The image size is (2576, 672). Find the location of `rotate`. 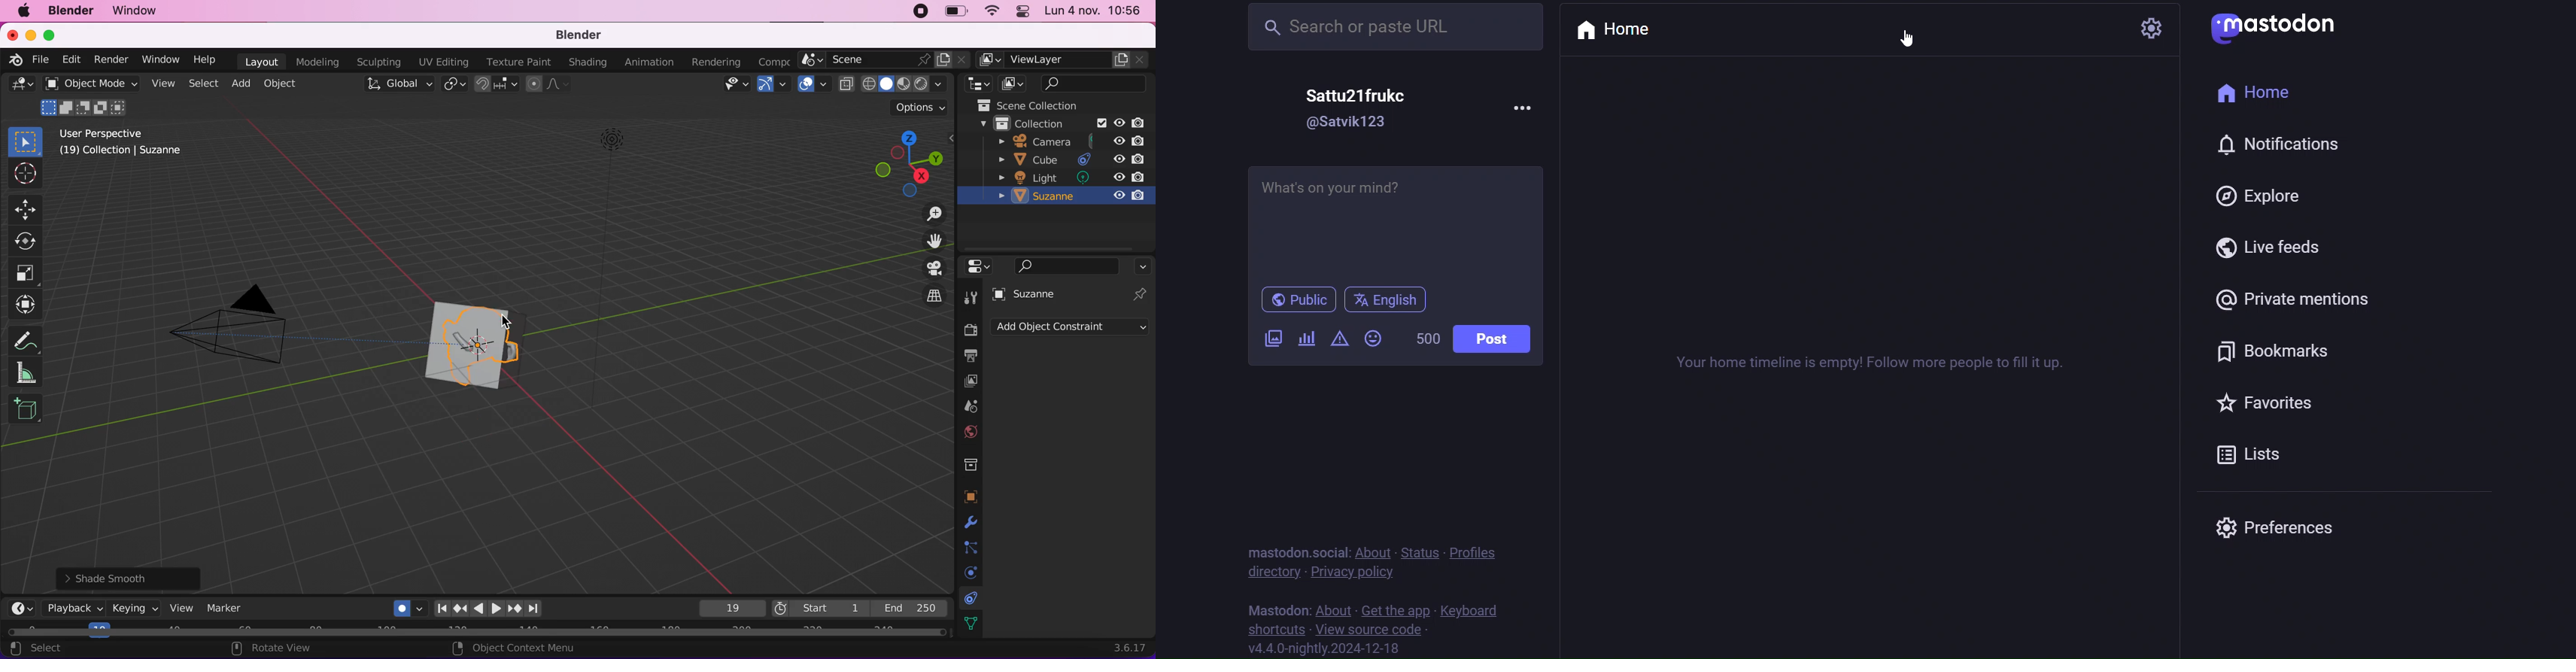

rotate is located at coordinates (28, 241).